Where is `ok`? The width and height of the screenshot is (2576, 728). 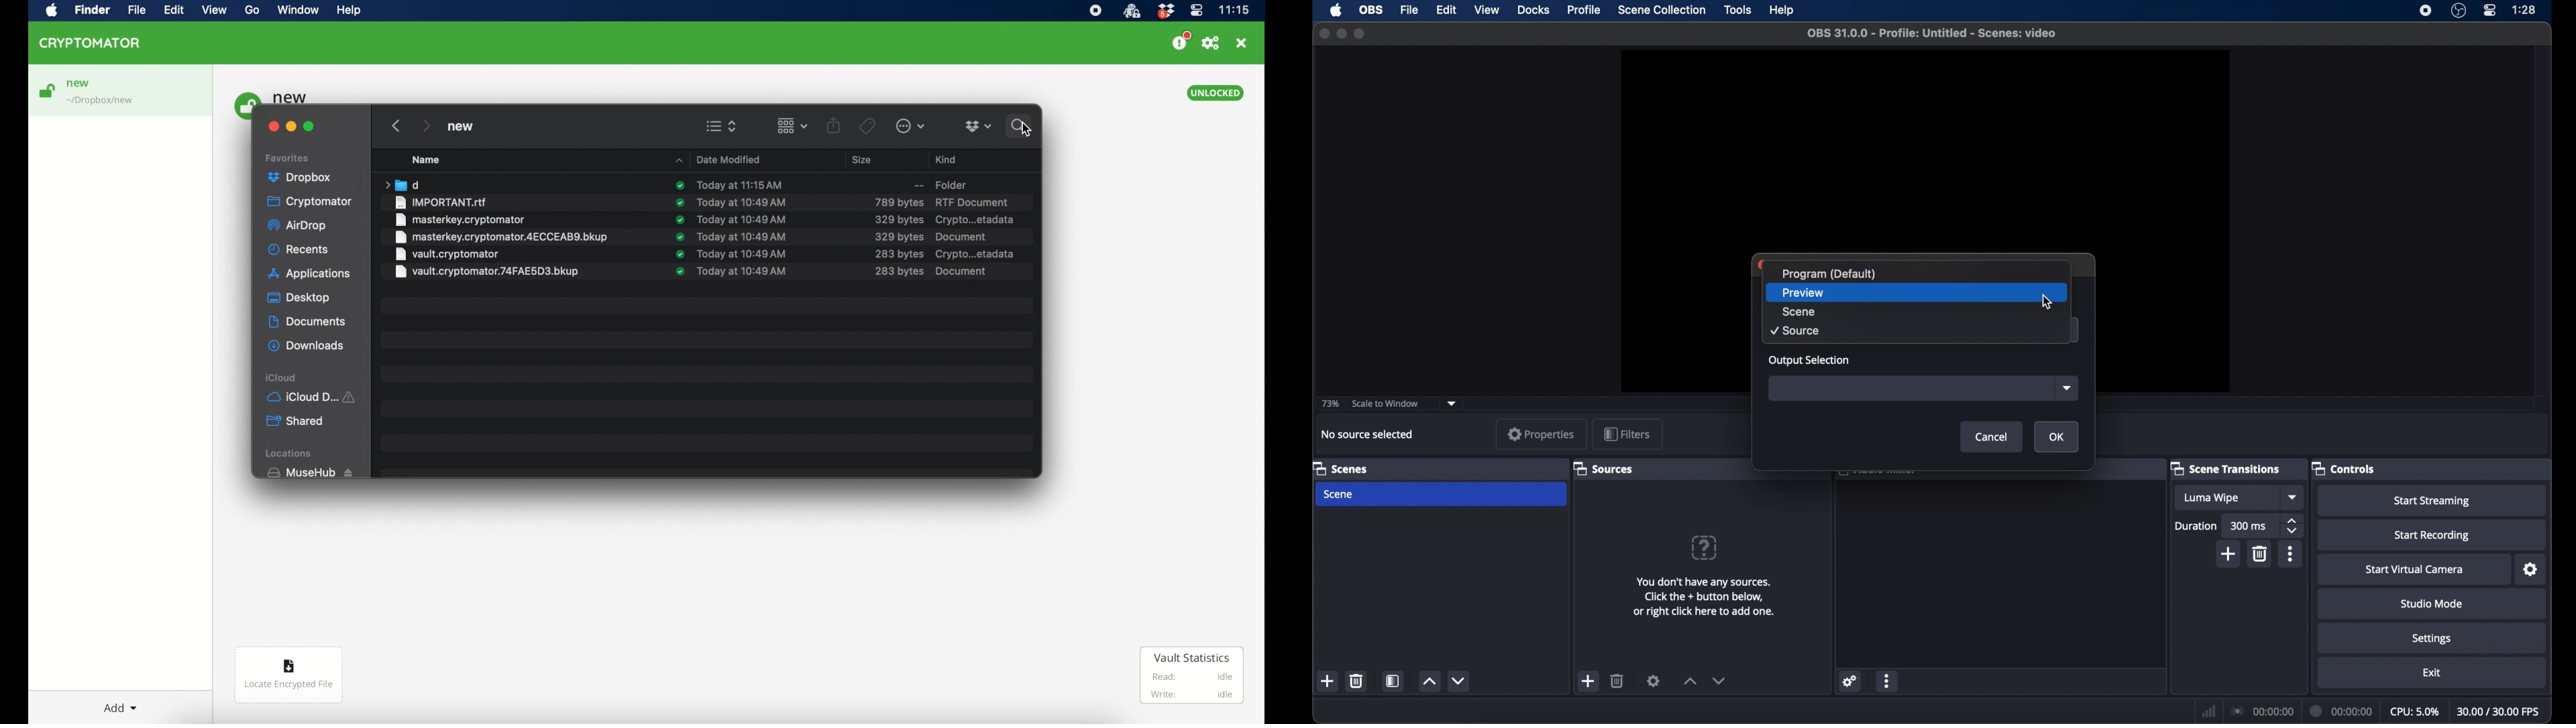 ok is located at coordinates (2056, 436).